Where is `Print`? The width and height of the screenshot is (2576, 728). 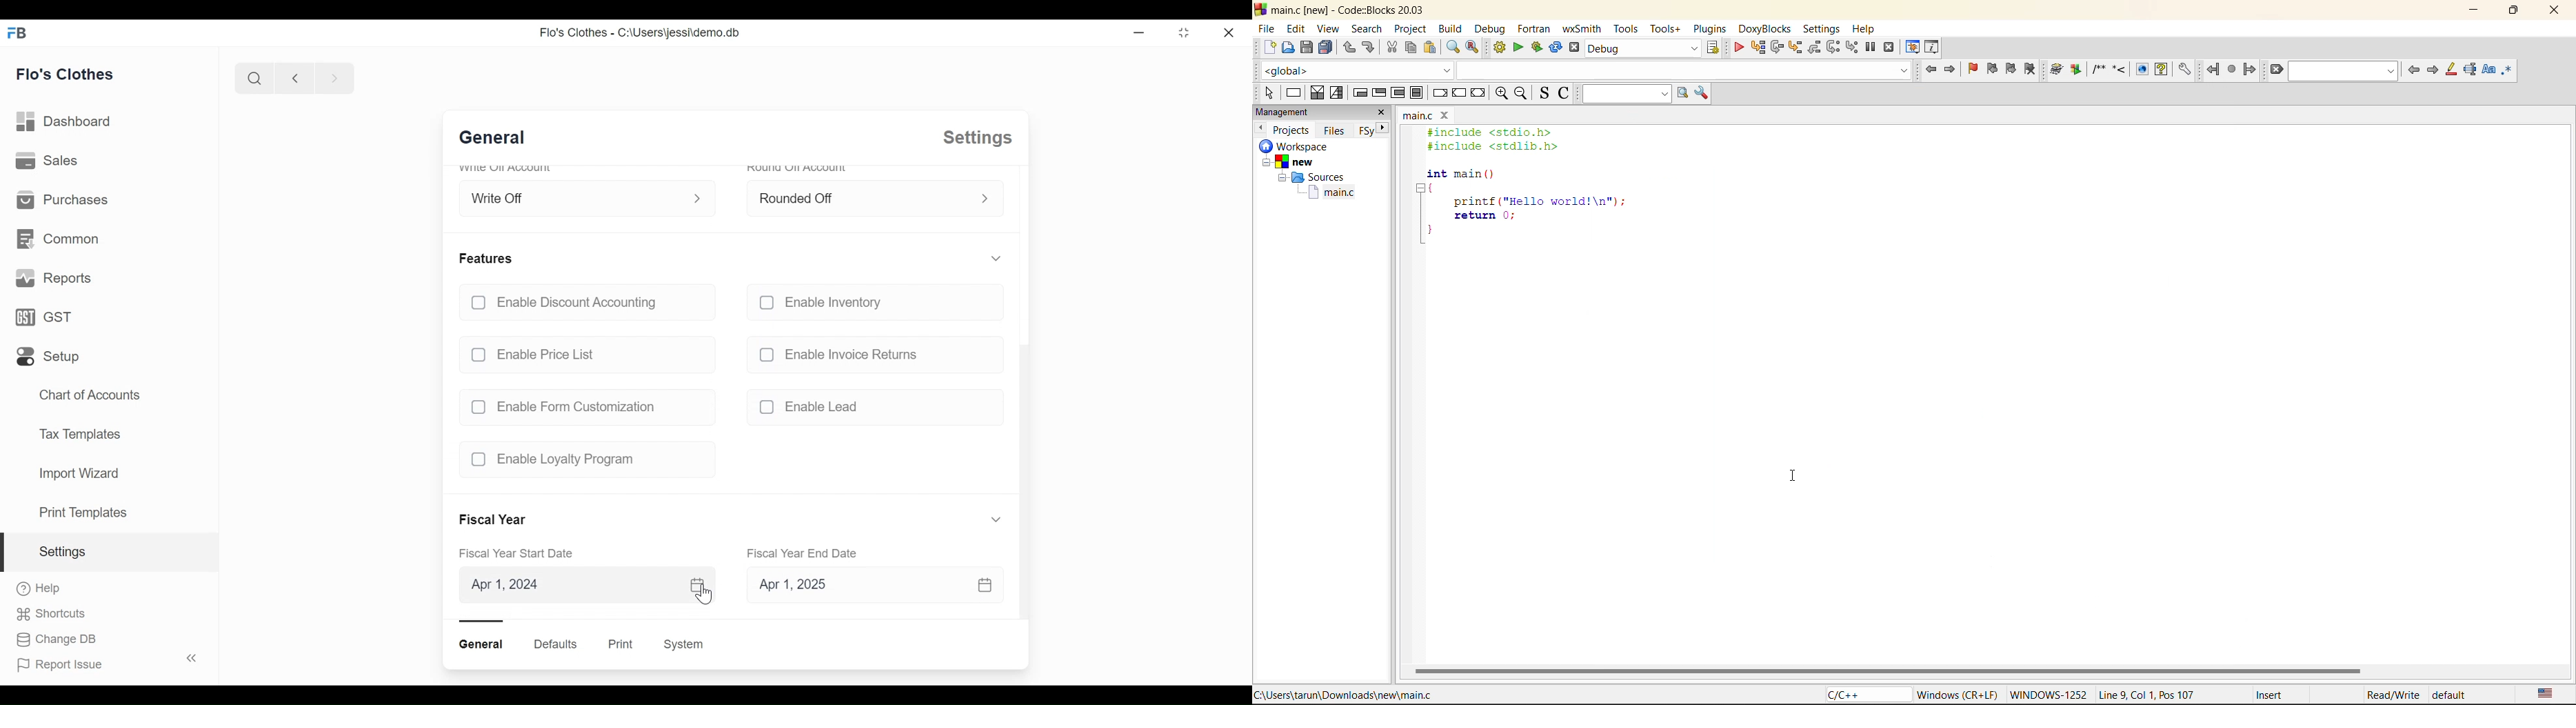 Print is located at coordinates (619, 644).